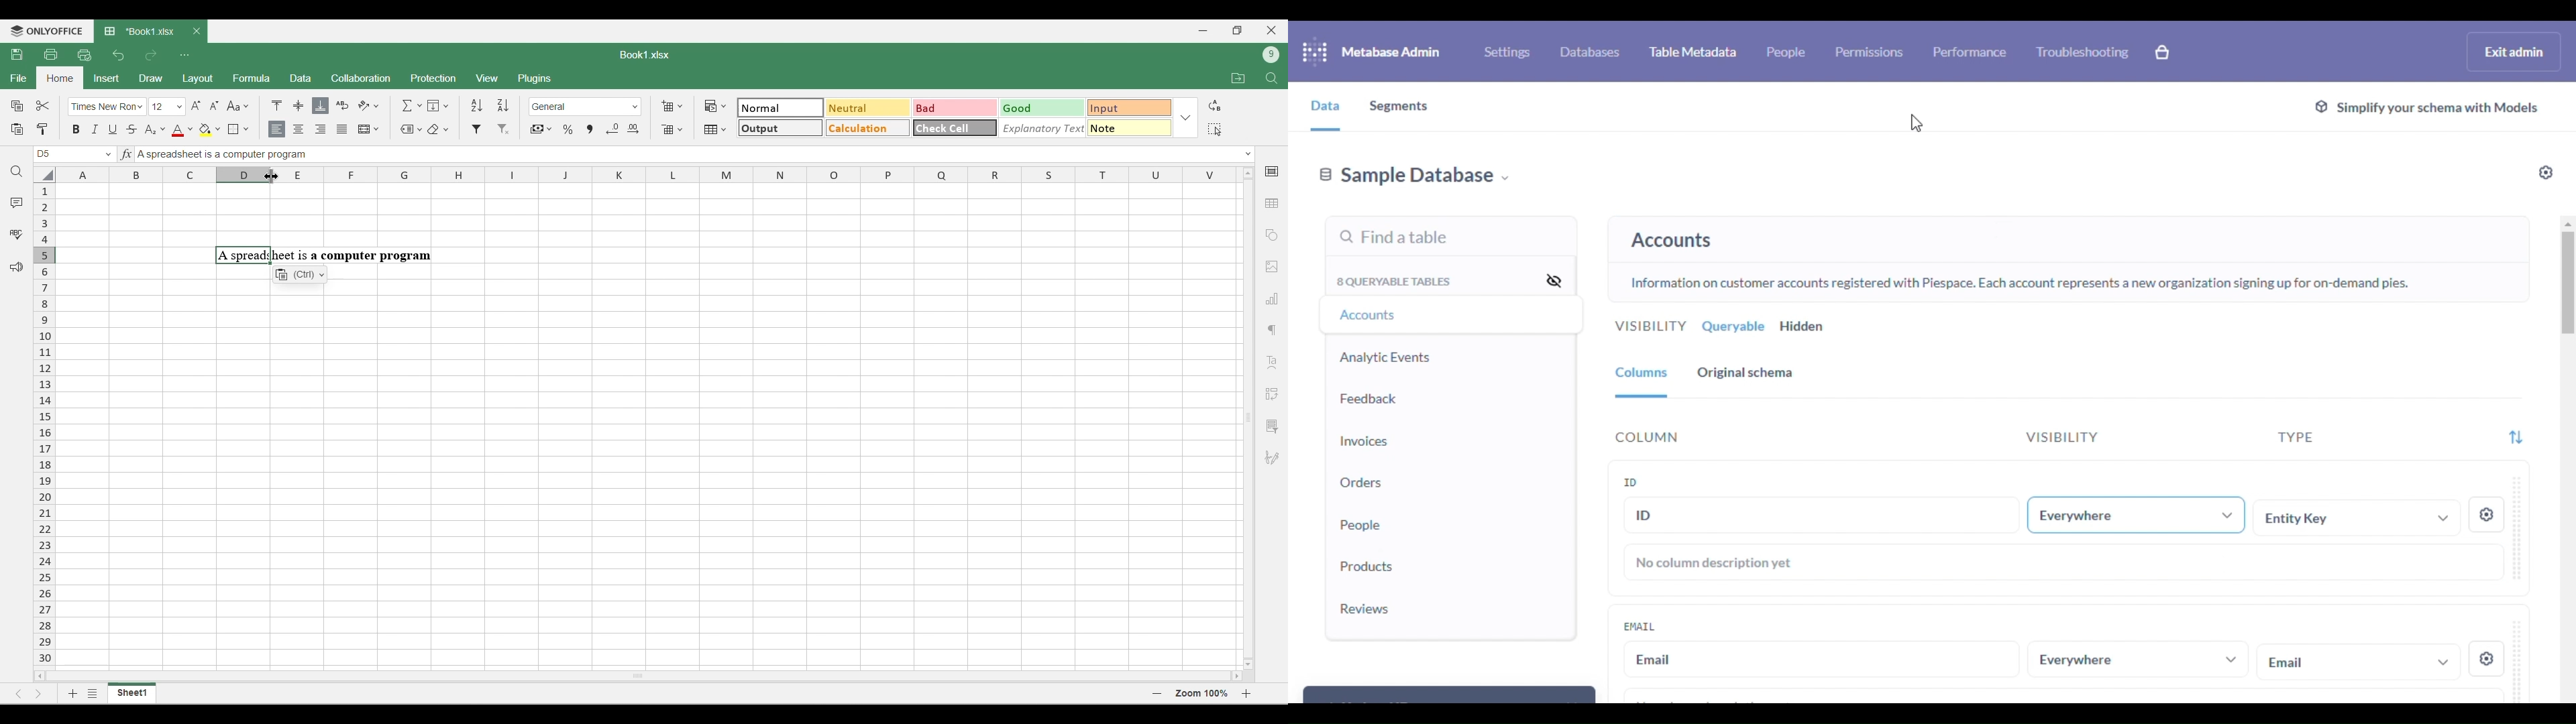  What do you see at coordinates (107, 78) in the screenshot?
I see `Insert menu` at bounding box center [107, 78].